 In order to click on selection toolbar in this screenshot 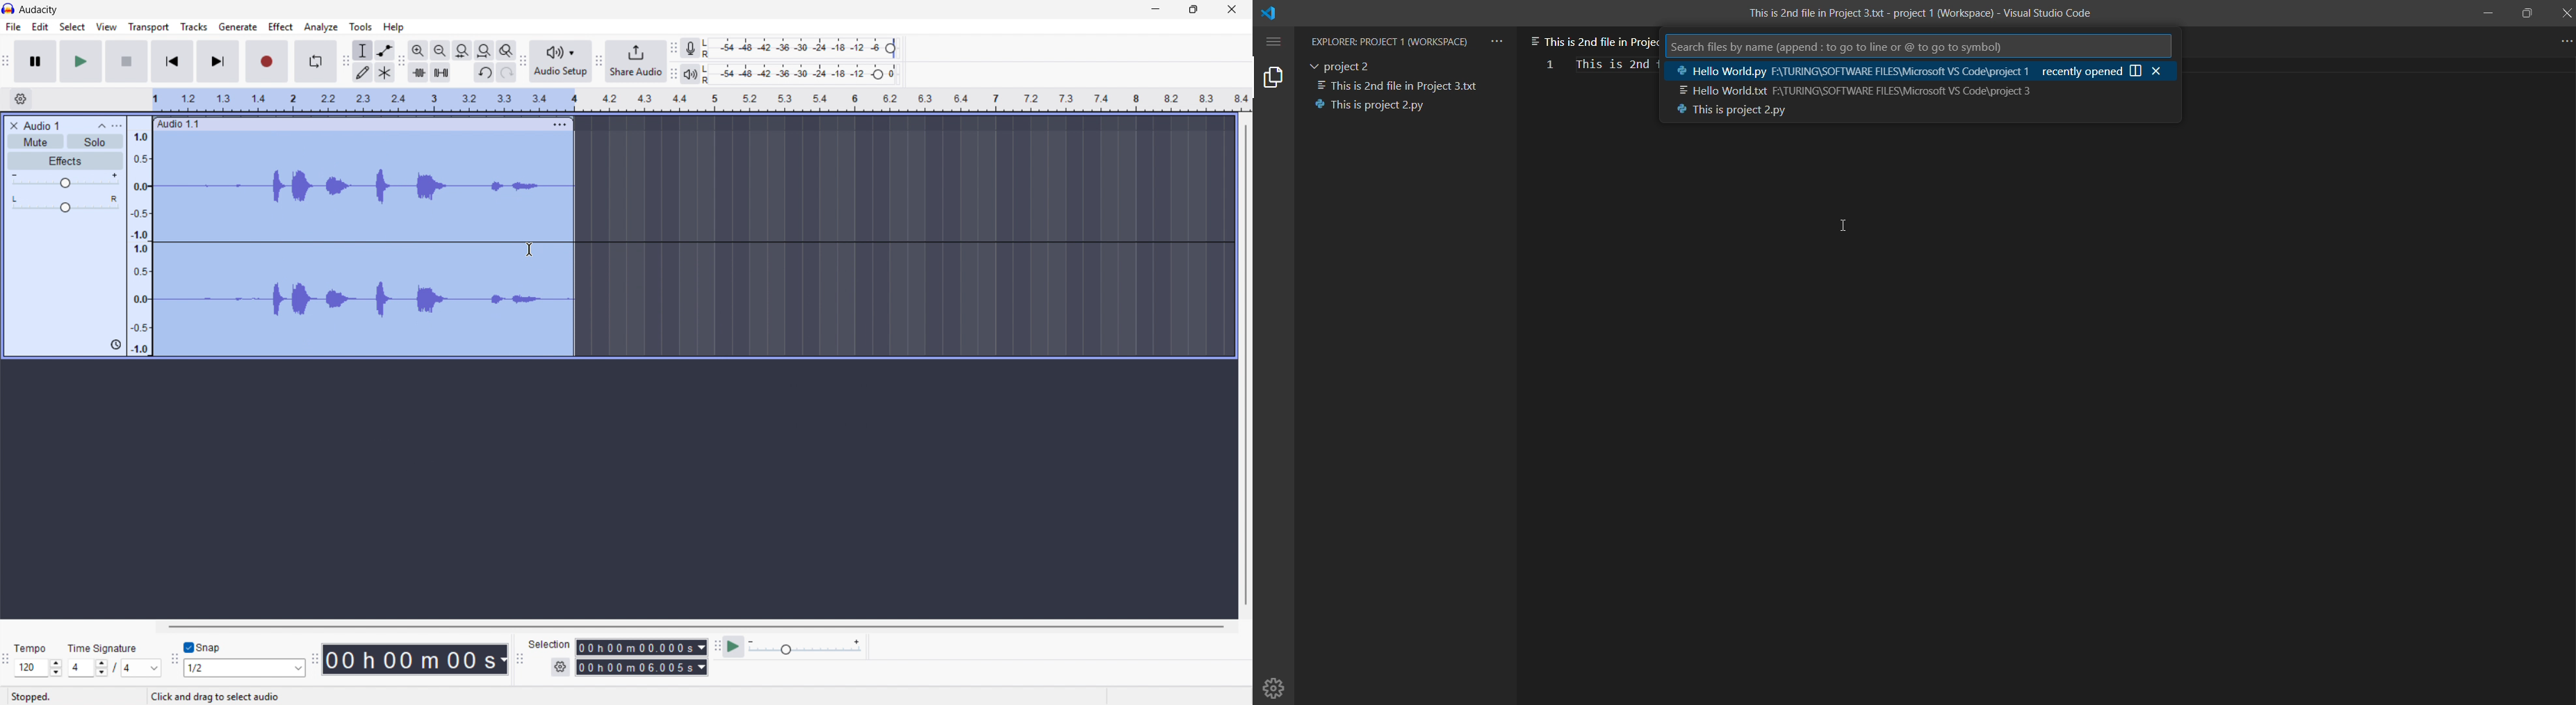, I will do `click(520, 659)`.